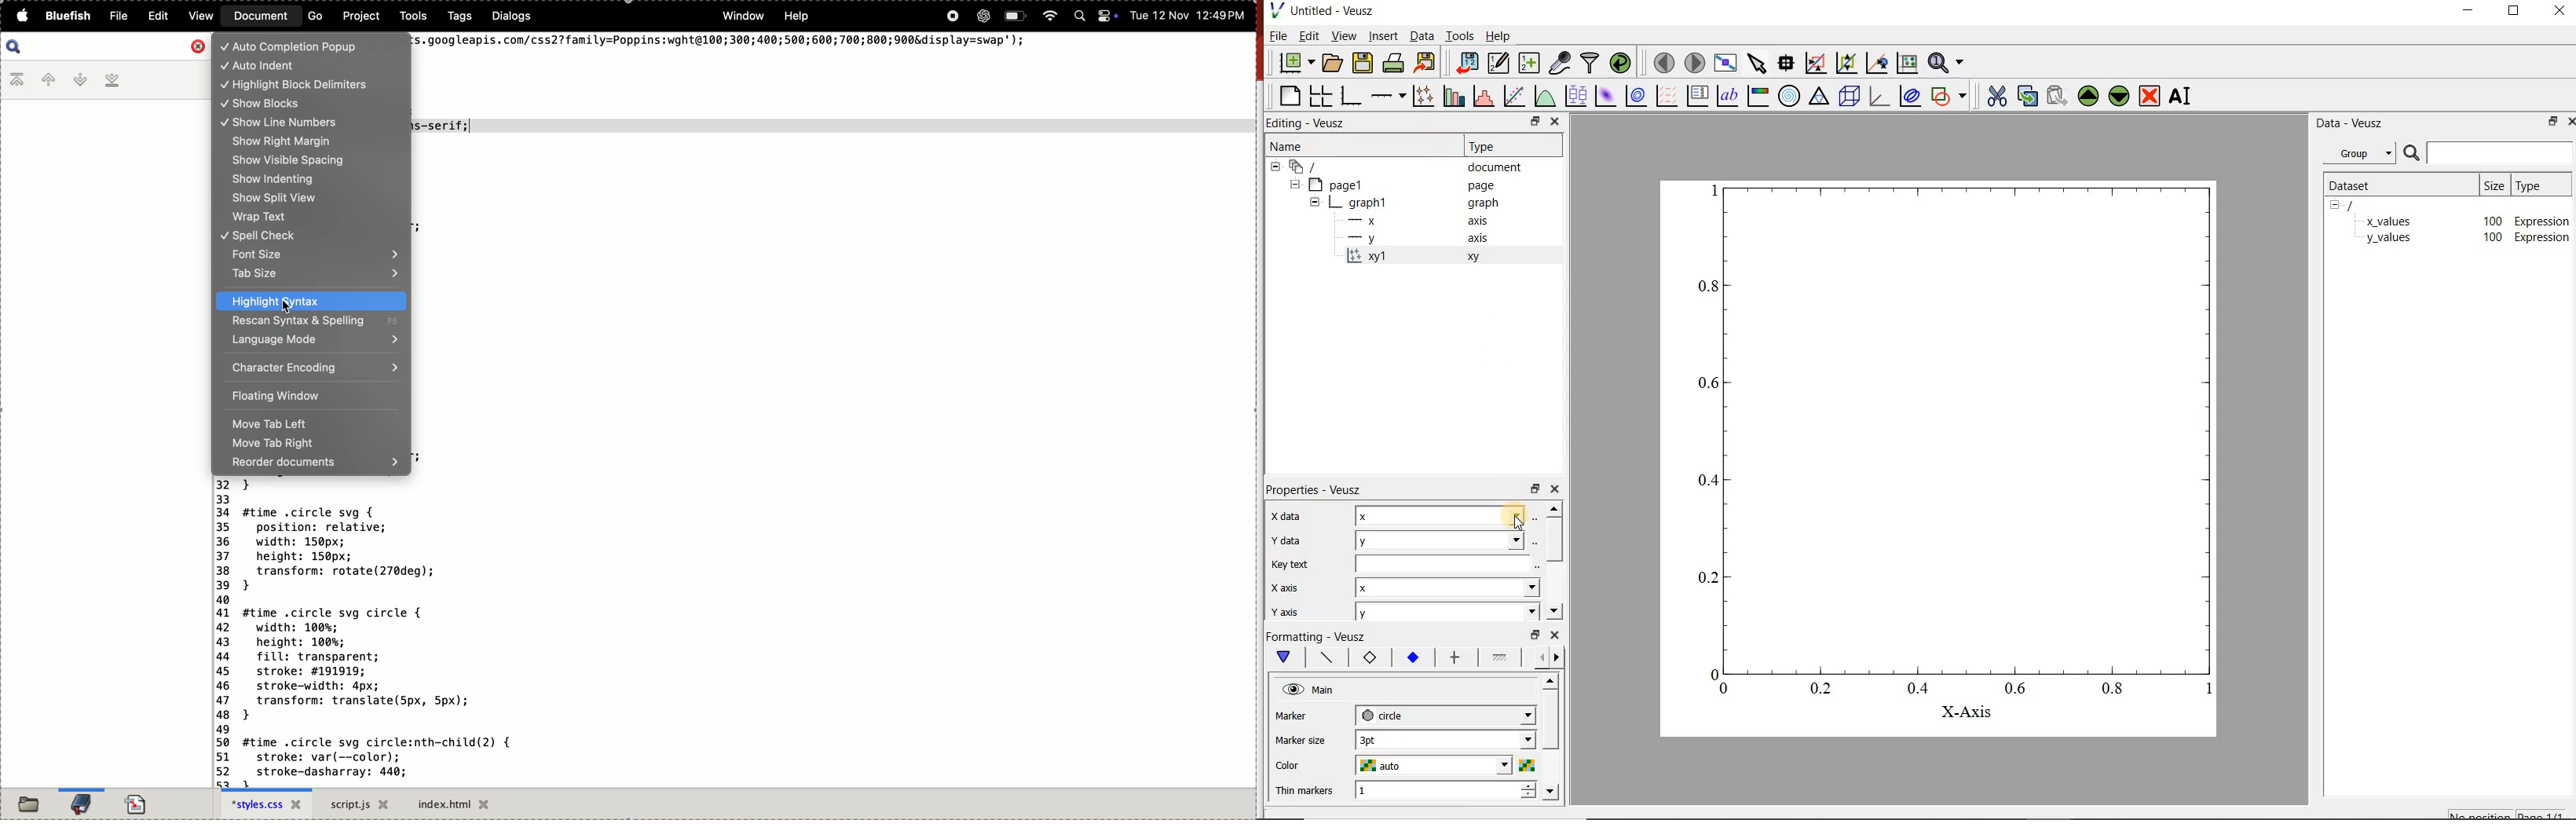  What do you see at coordinates (21, 16) in the screenshot?
I see `Apple` at bounding box center [21, 16].